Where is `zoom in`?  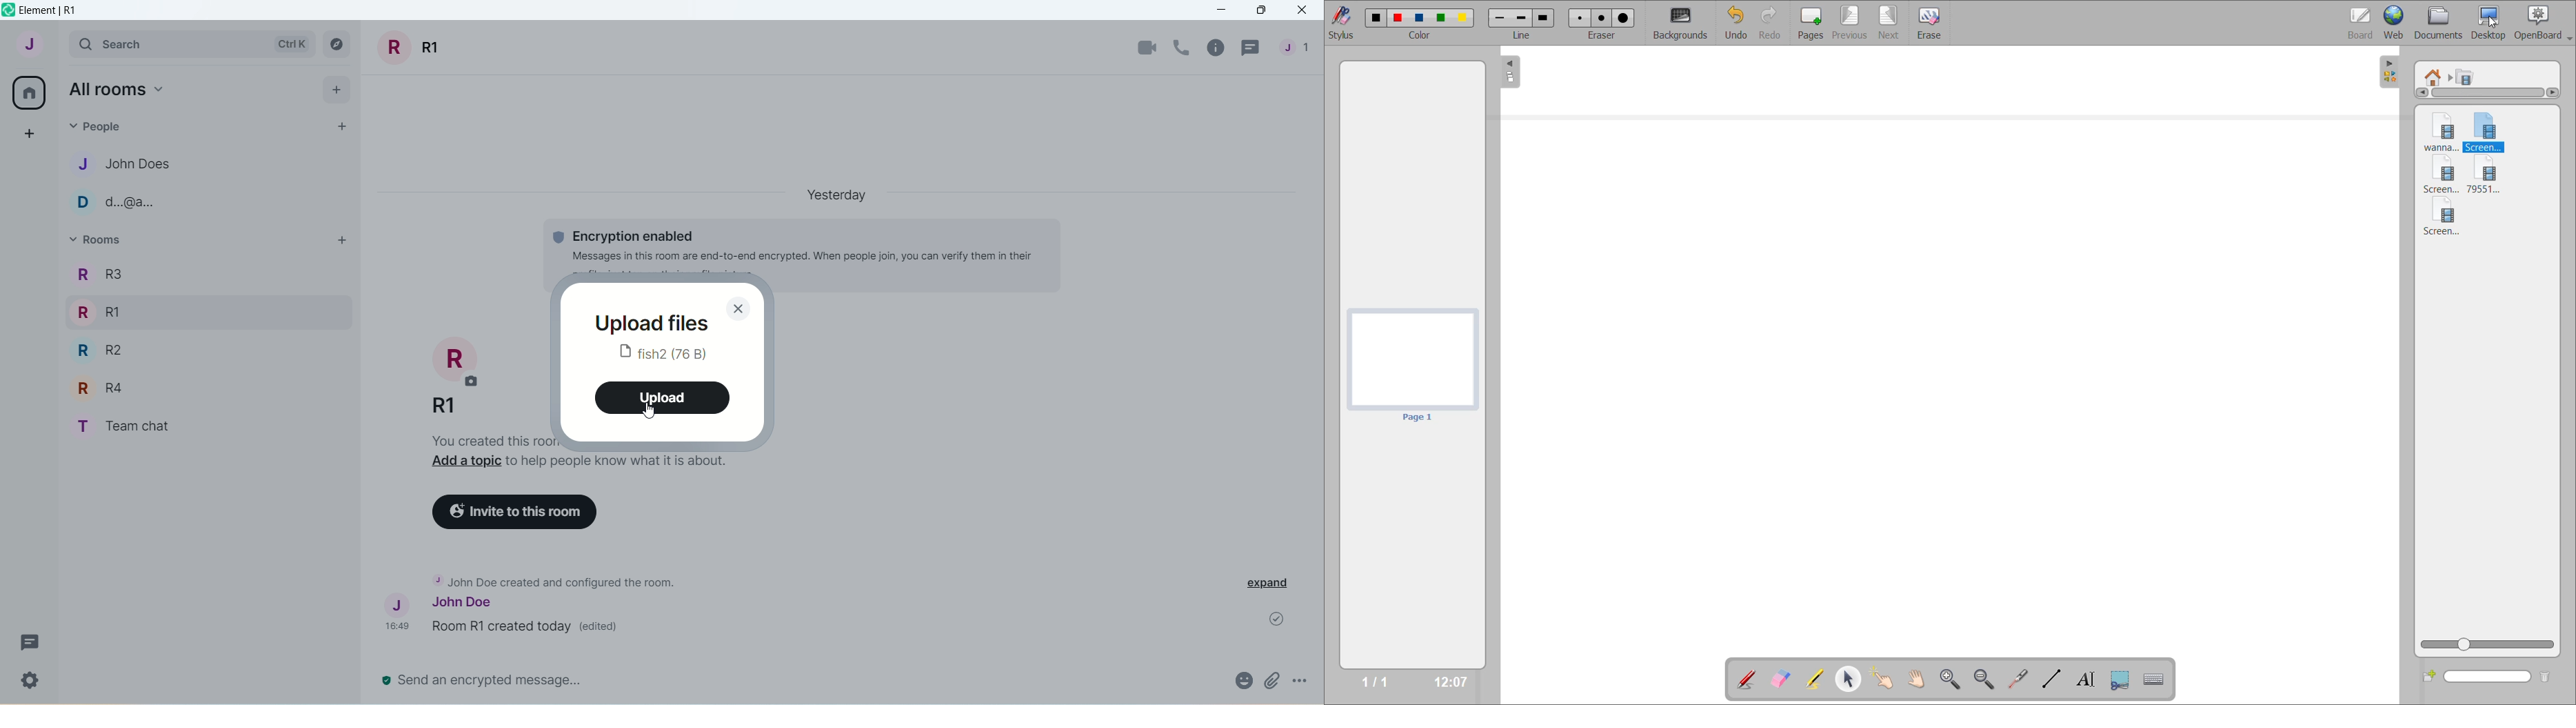
zoom in is located at coordinates (1951, 679).